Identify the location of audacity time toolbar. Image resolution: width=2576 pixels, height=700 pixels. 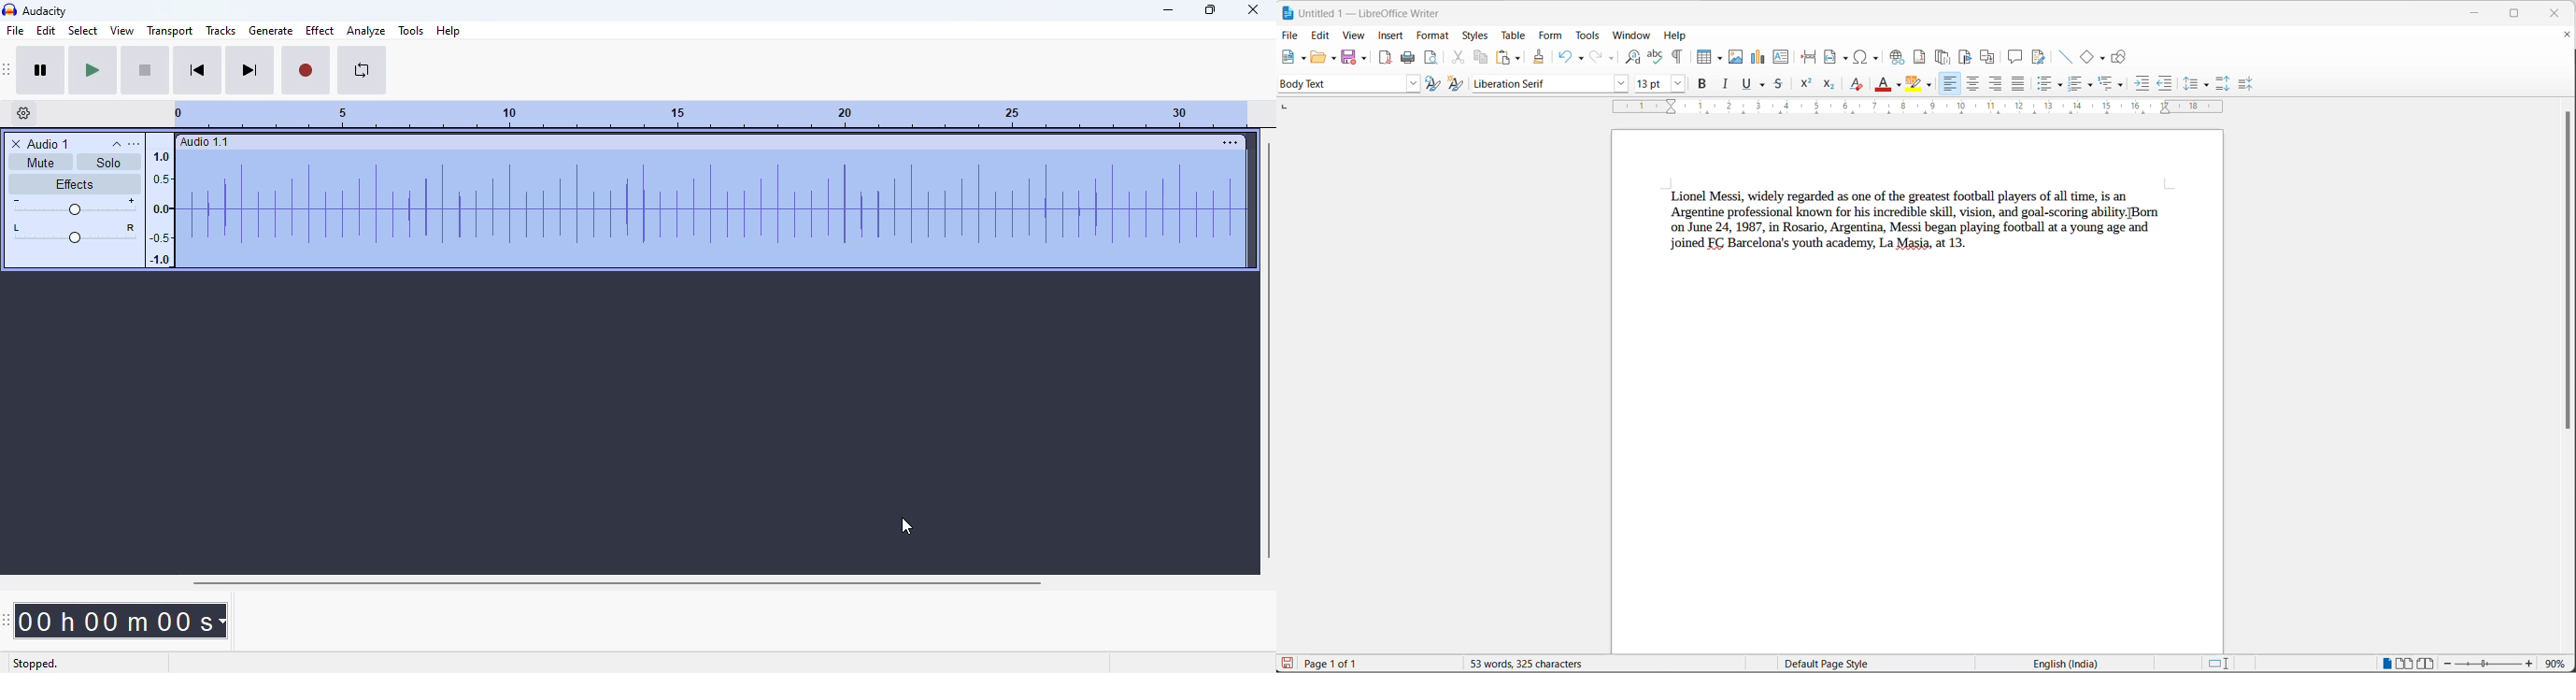
(7, 619).